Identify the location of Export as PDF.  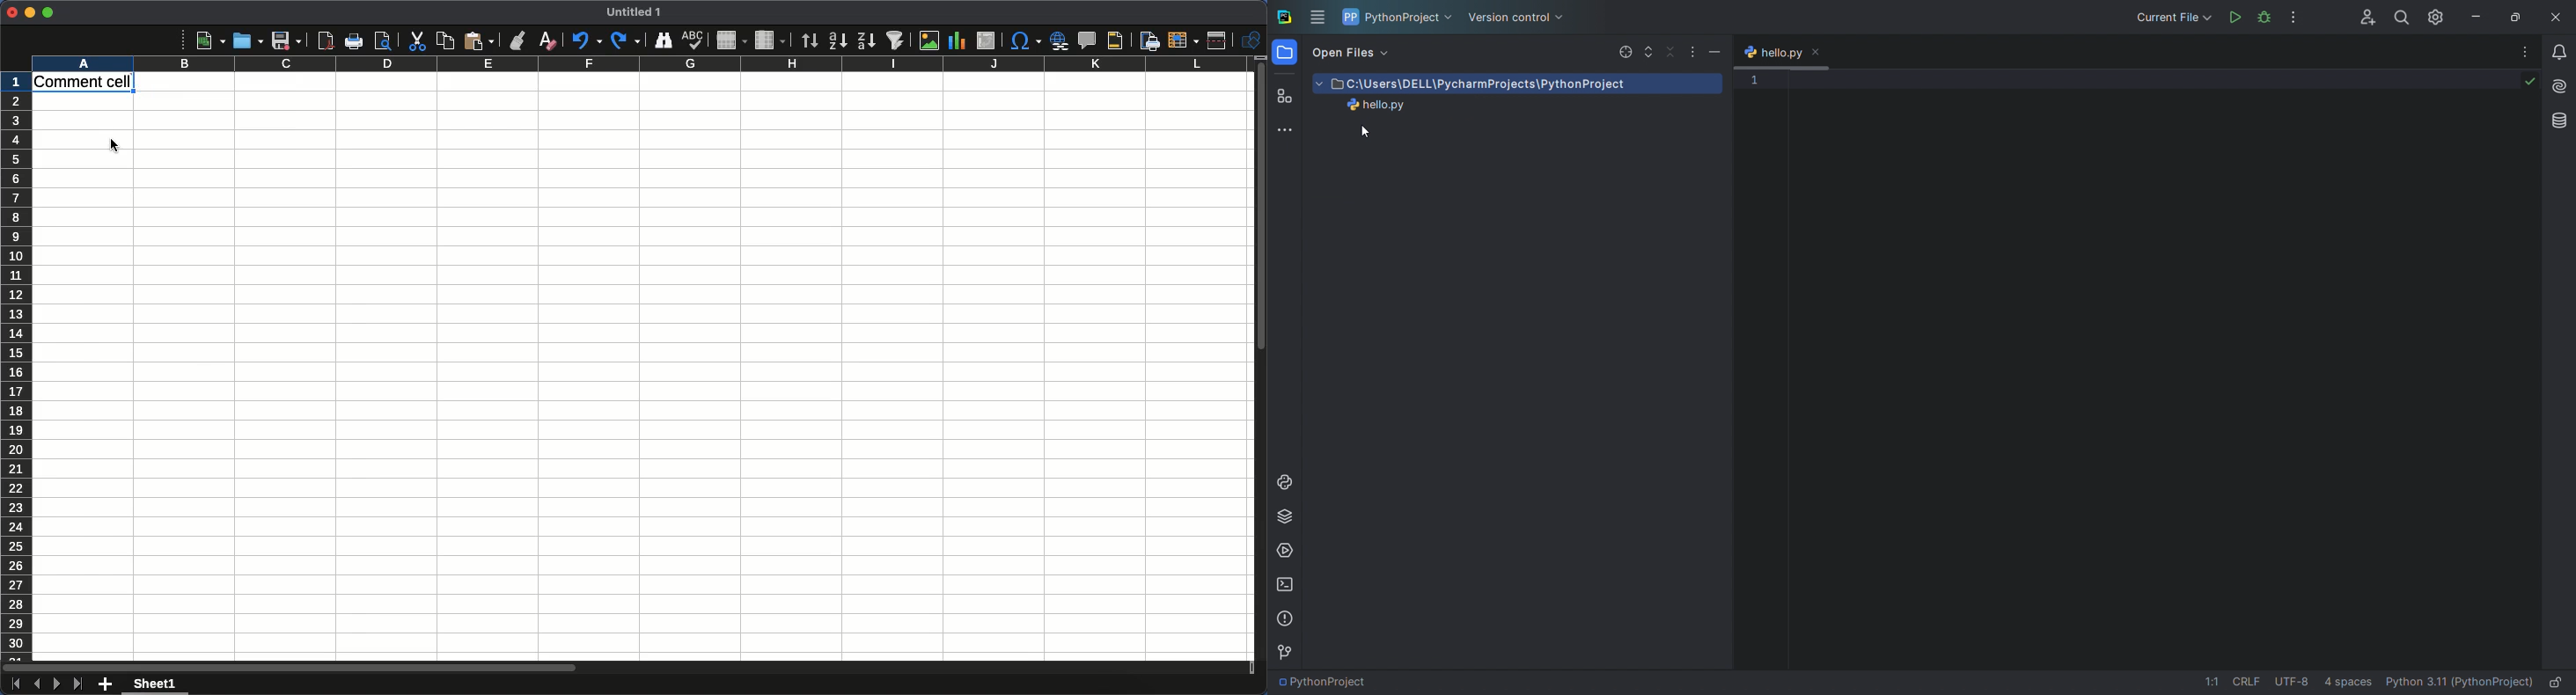
(323, 40).